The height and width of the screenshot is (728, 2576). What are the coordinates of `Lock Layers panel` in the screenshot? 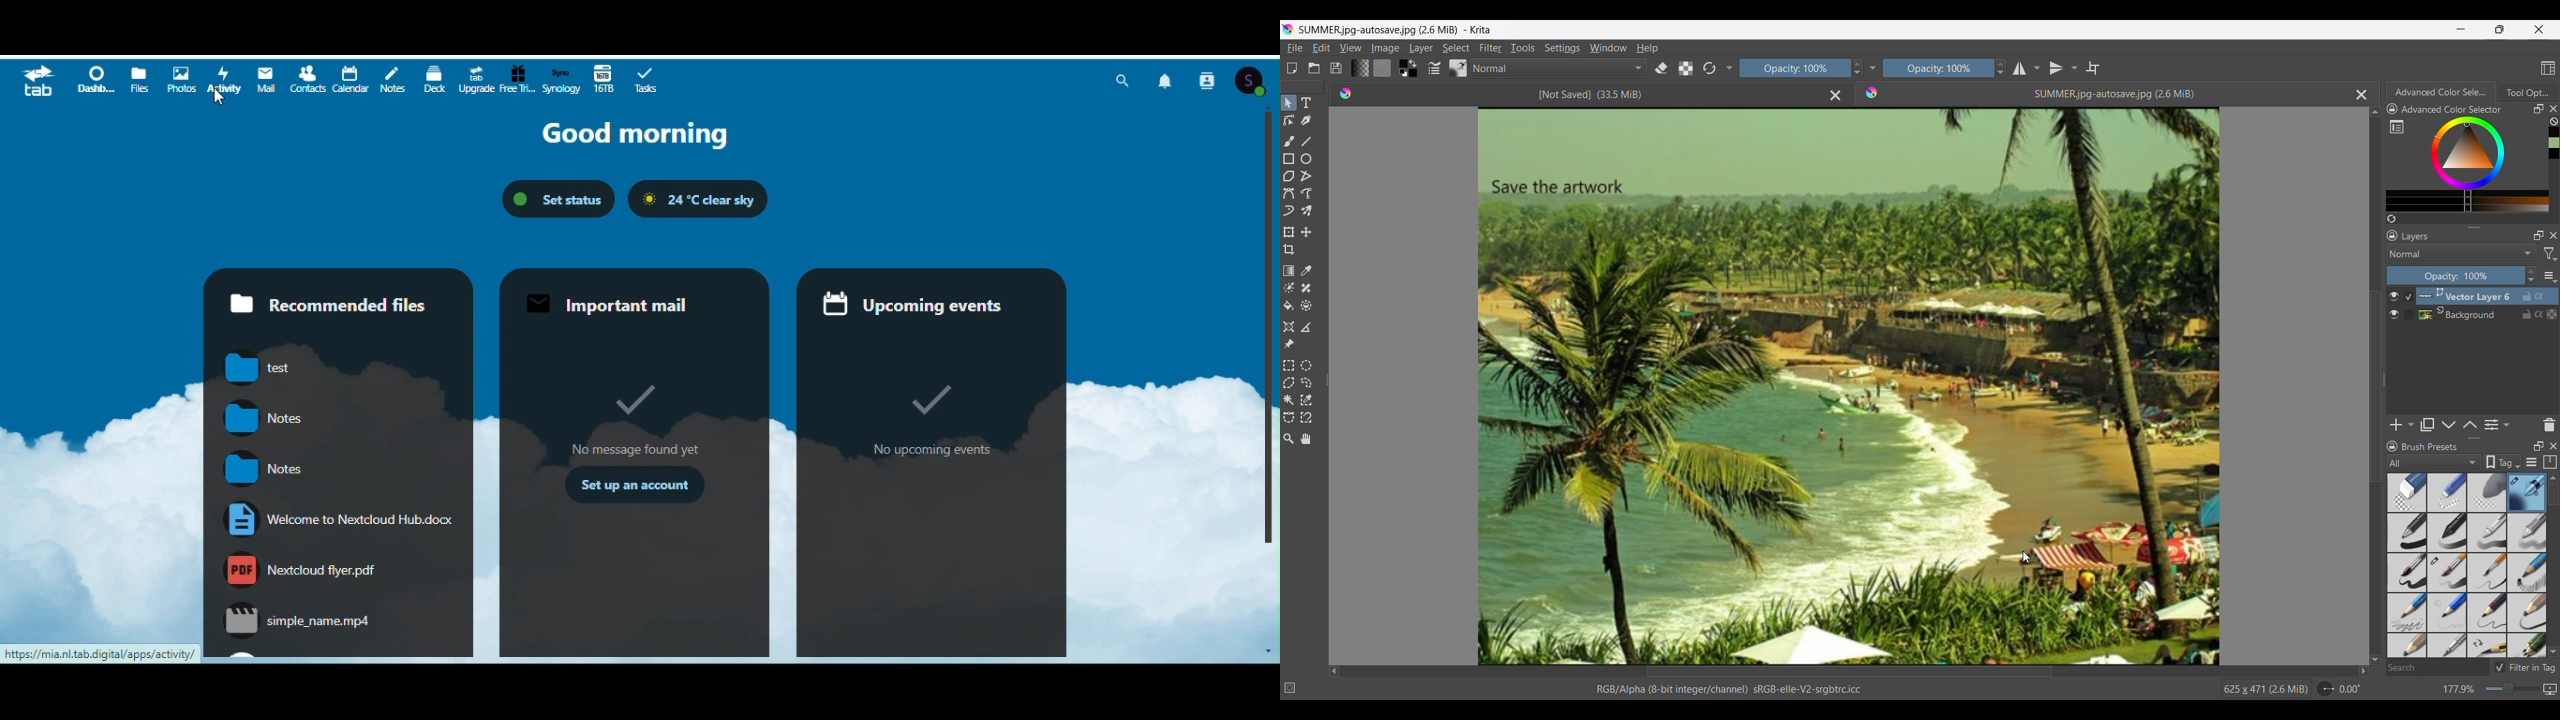 It's located at (2393, 235).